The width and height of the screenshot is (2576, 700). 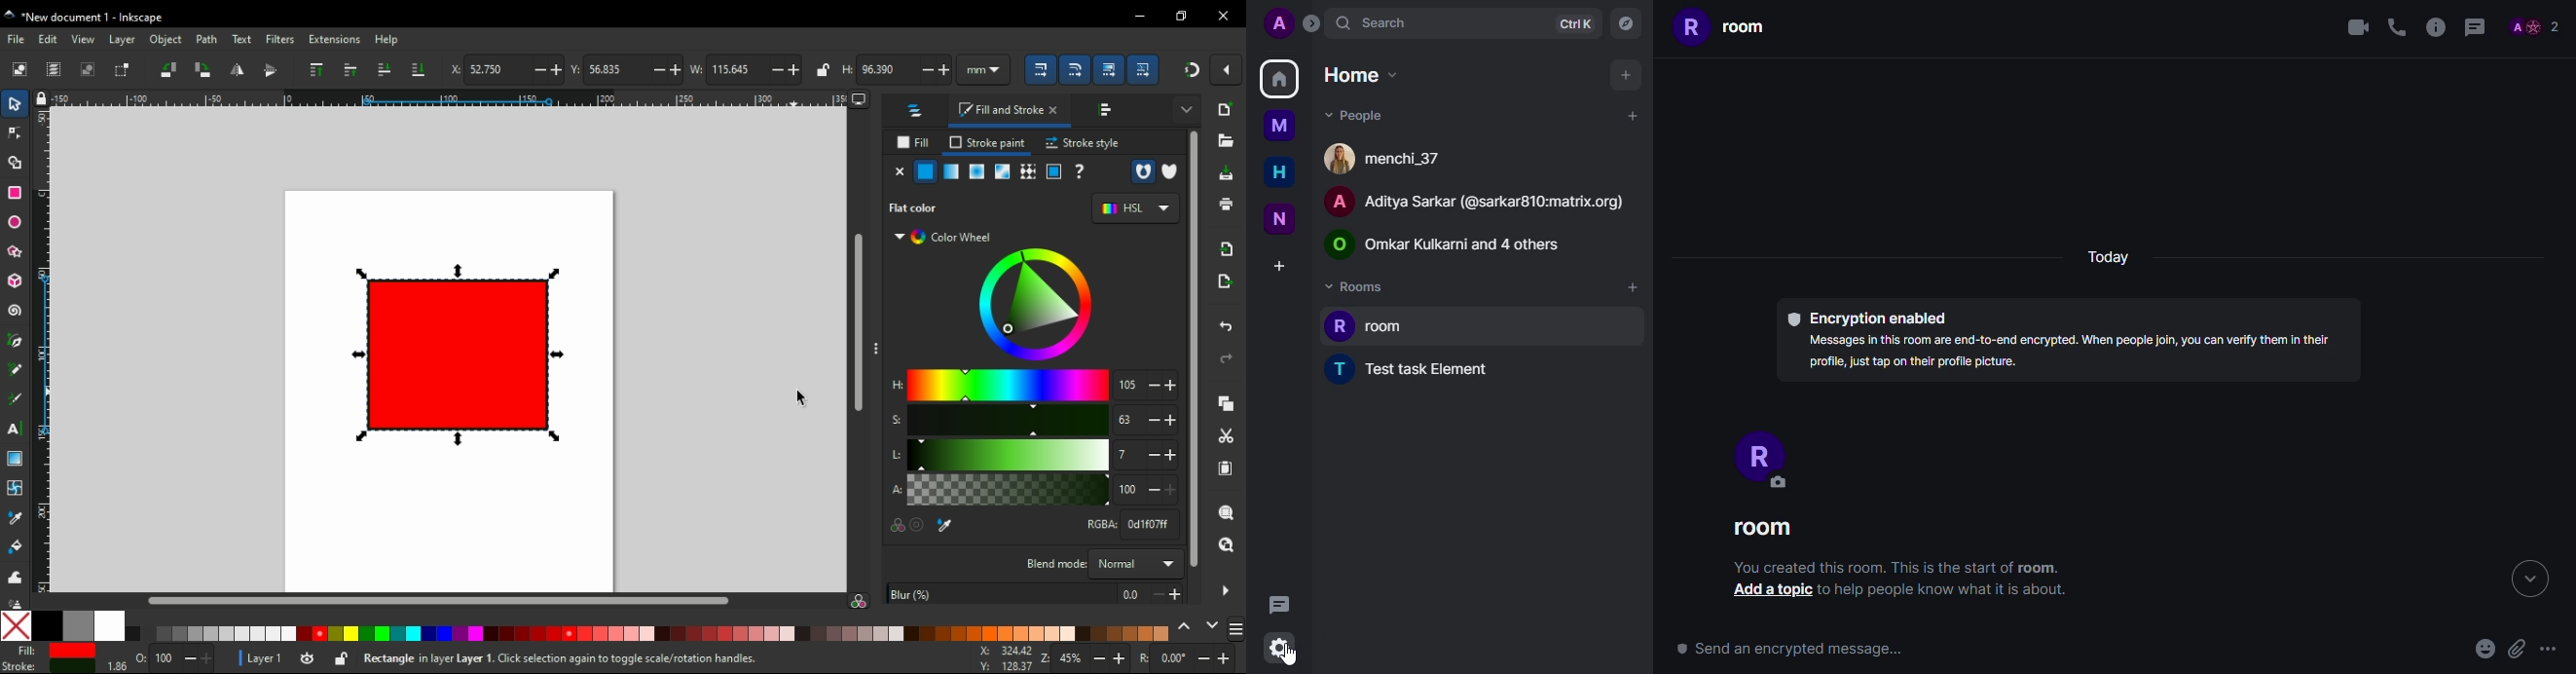 What do you see at coordinates (1162, 386) in the screenshot?
I see `increase/decrease` at bounding box center [1162, 386].